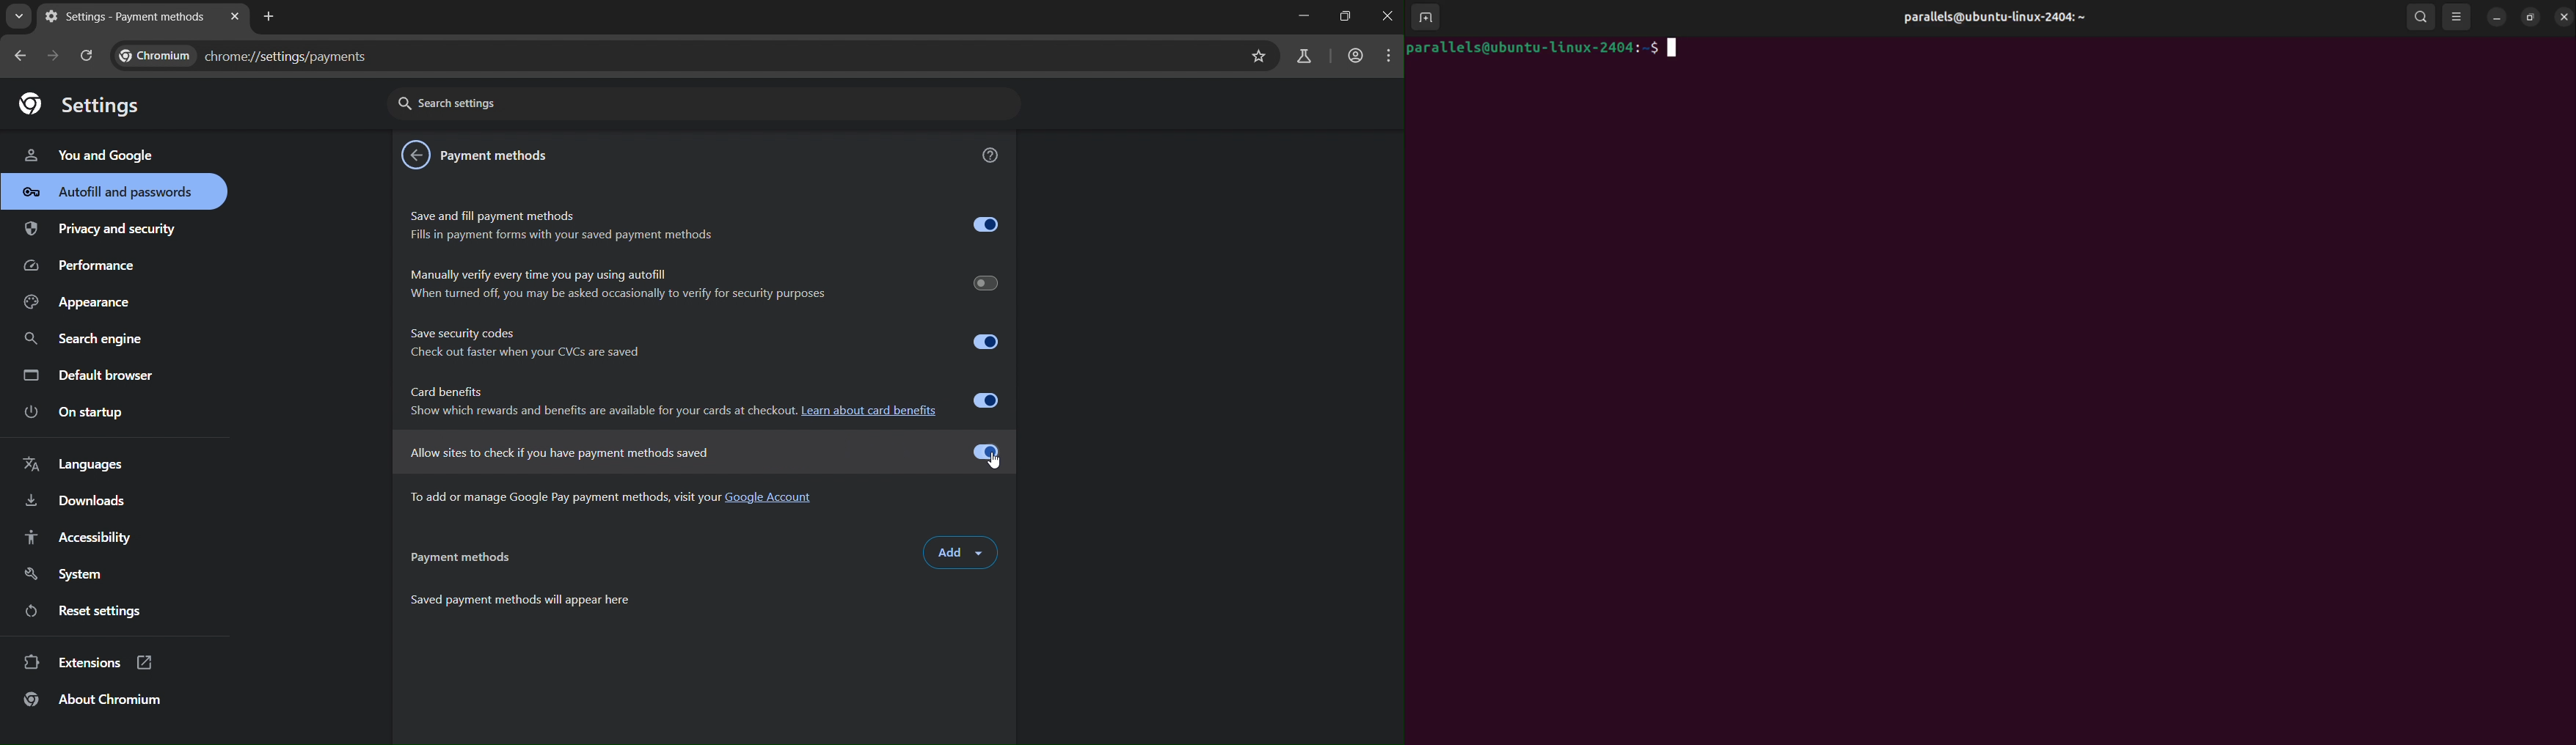  Describe the element at coordinates (89, 662) in the screenshot. I see `extensions` at that location.